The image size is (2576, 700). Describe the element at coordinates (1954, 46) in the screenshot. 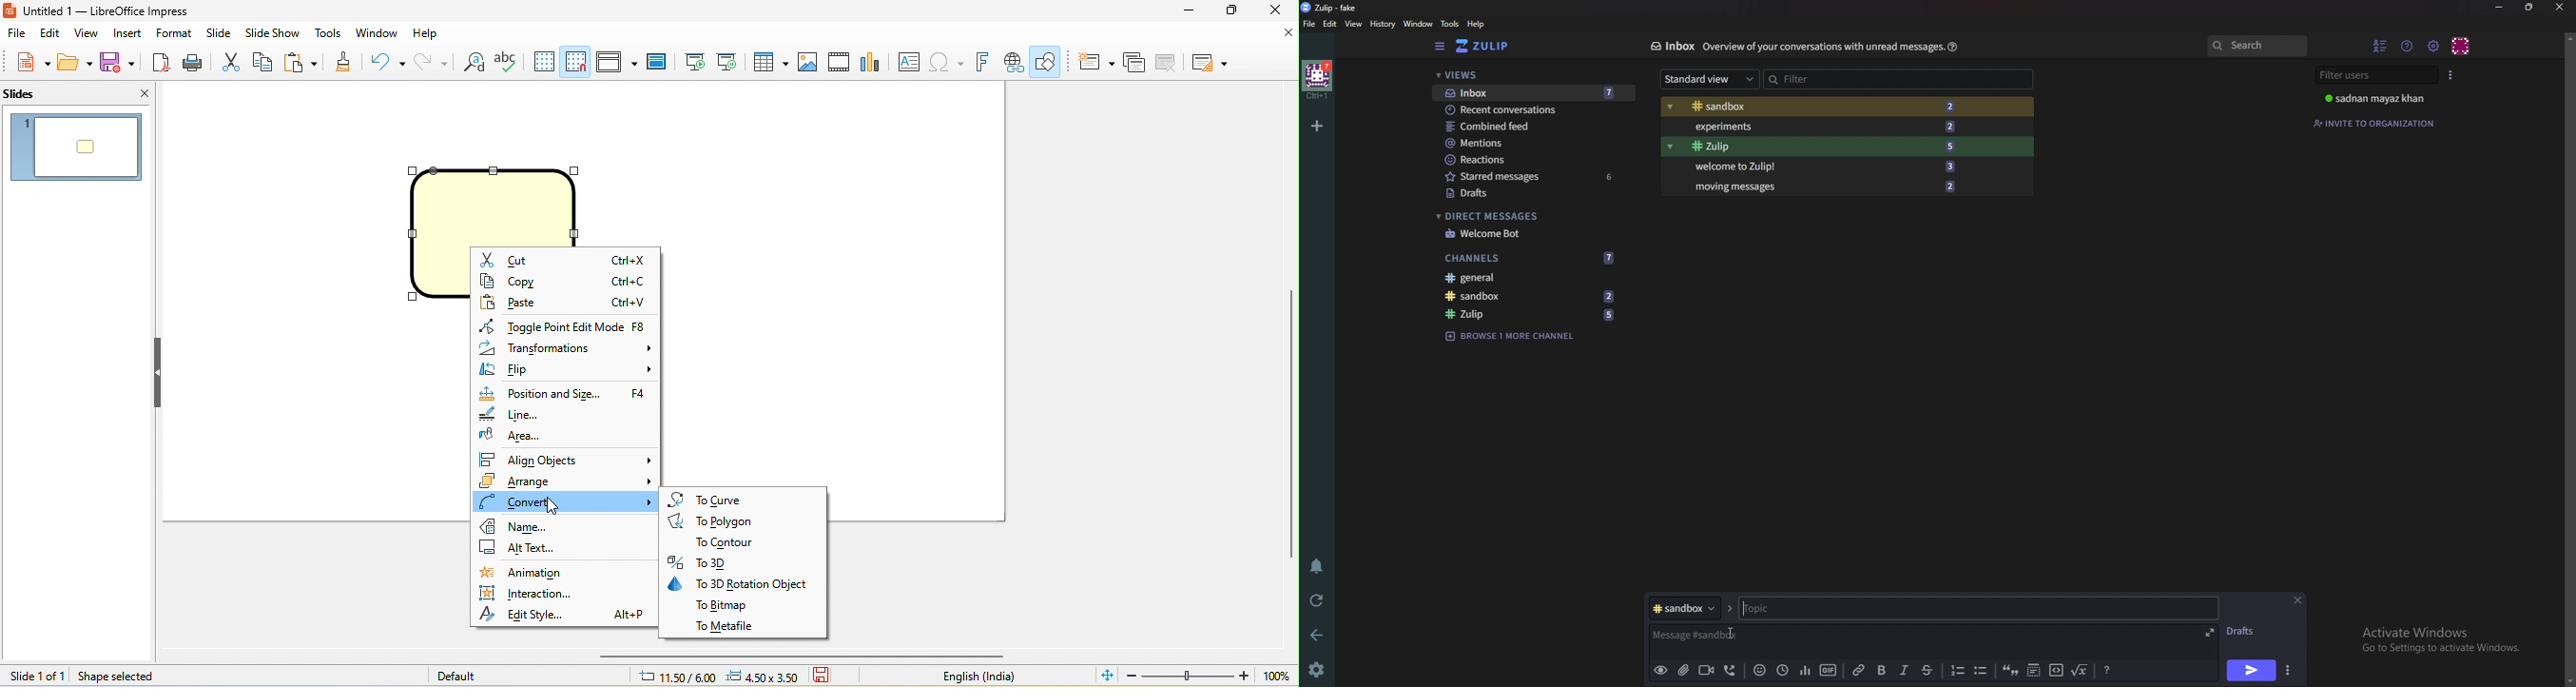

I see `Help` at that location.